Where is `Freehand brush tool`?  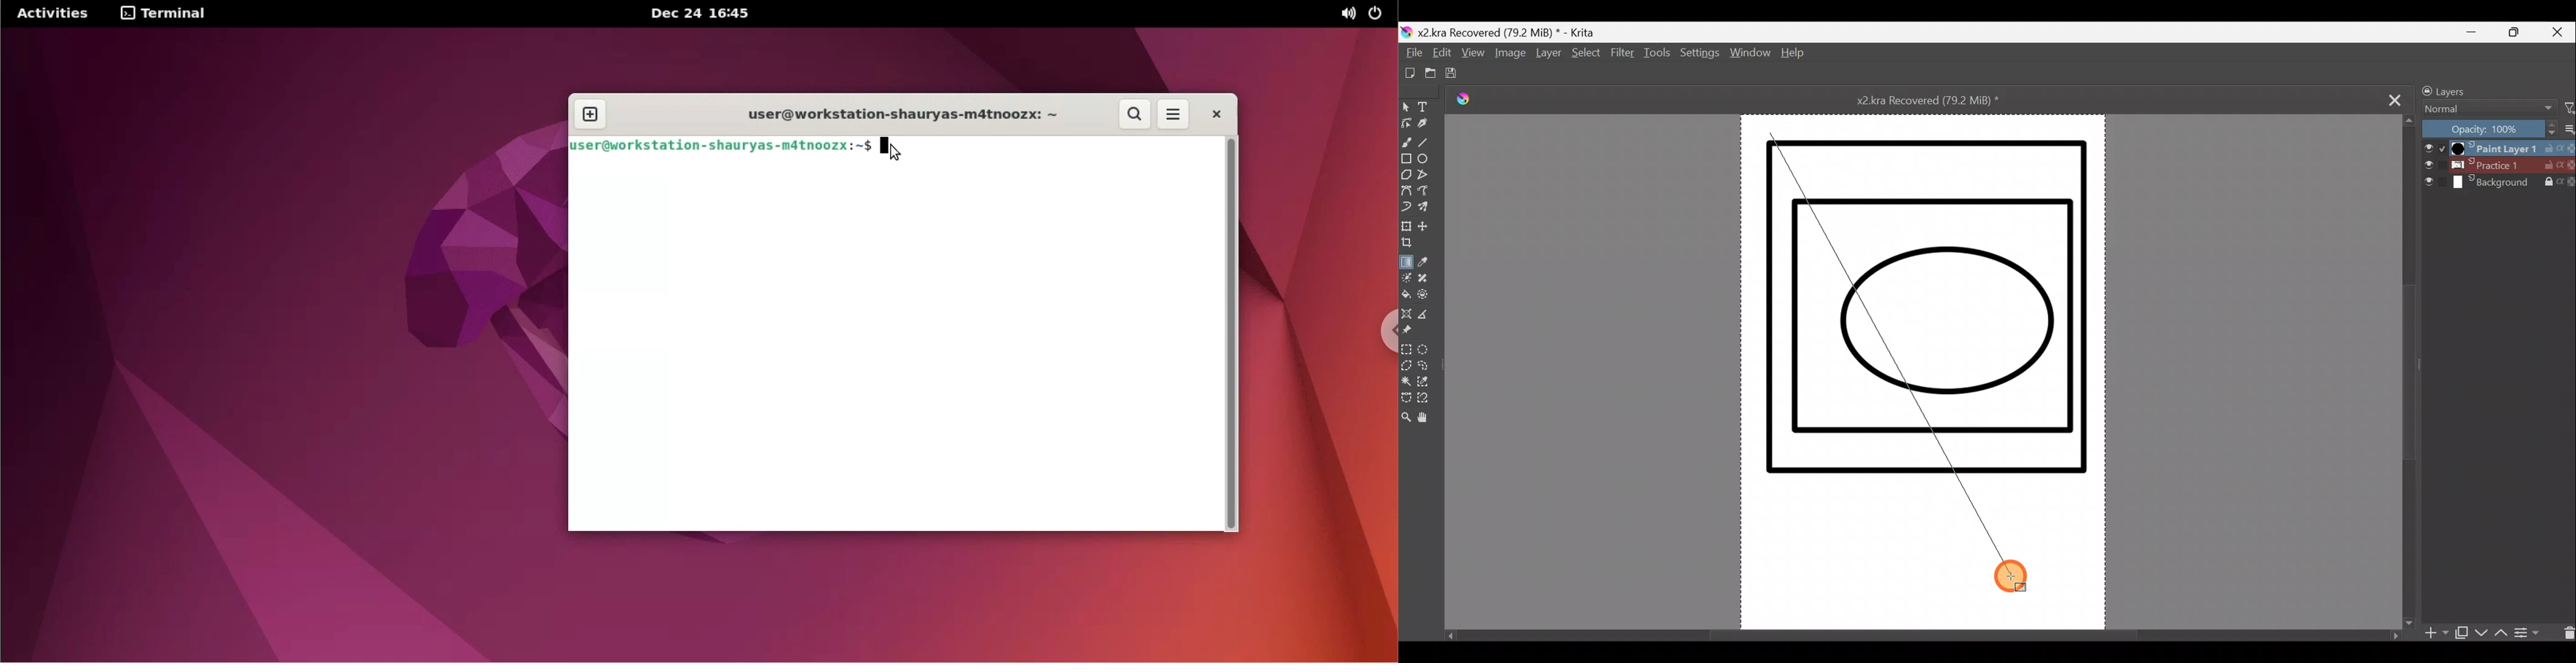 Freehand brush tool is located at coordinates (1406, 142).